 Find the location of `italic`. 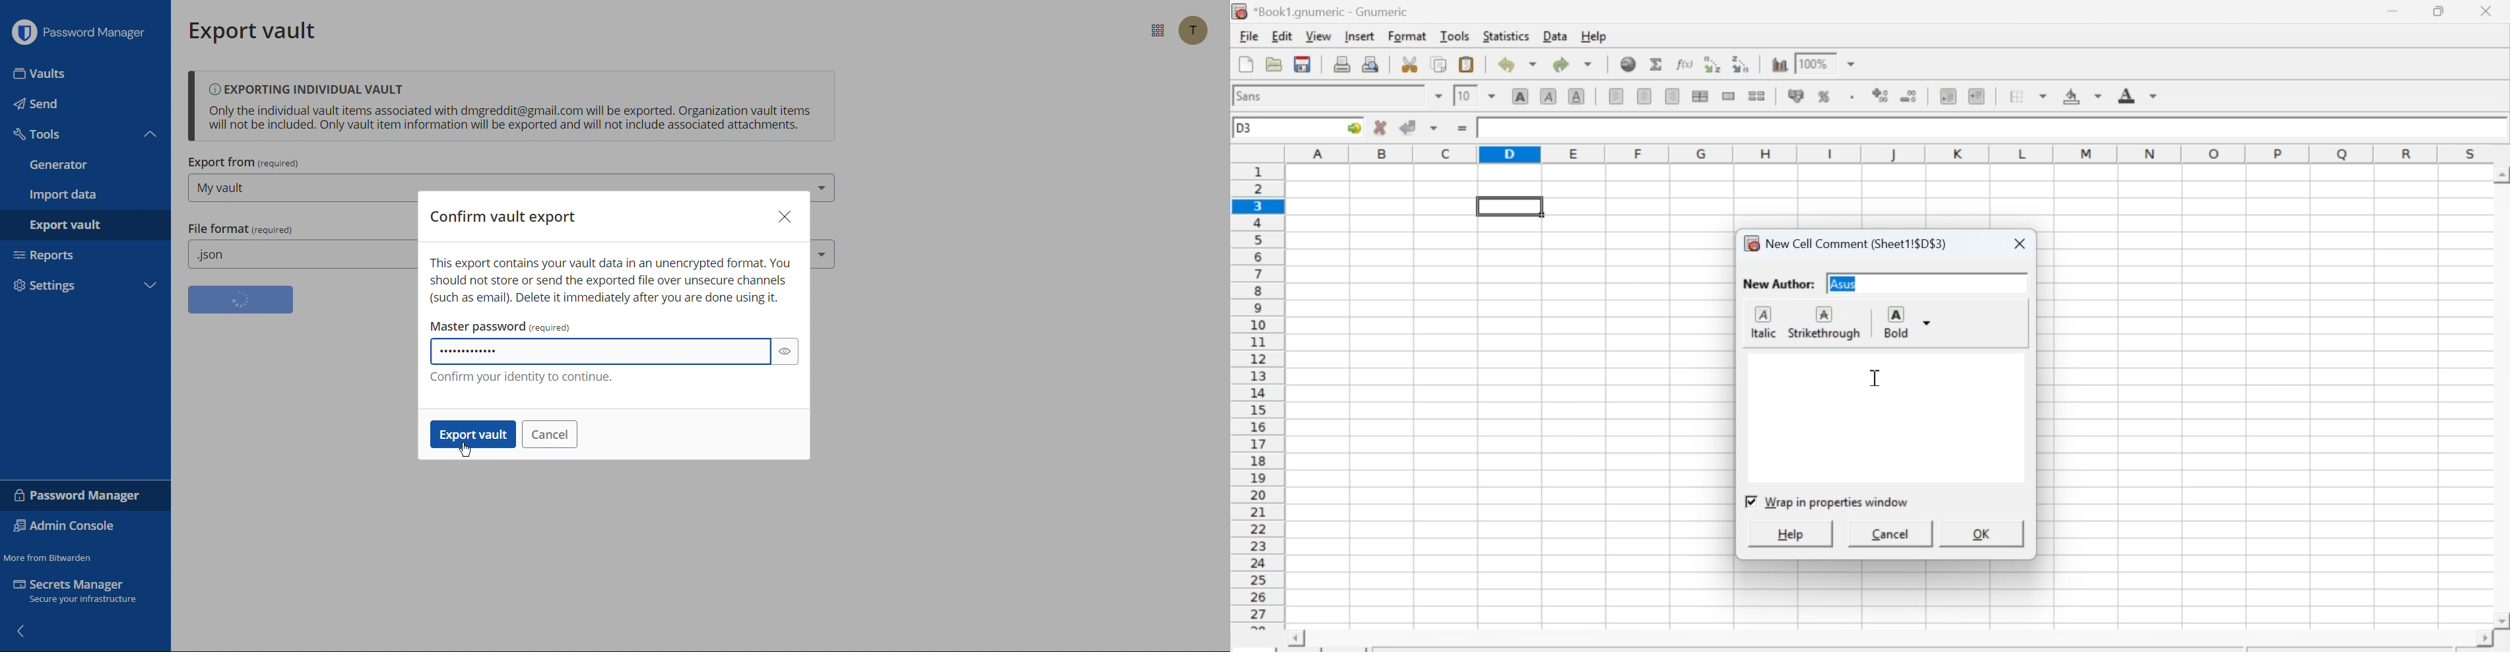

italic is located at coordinates (1761, 323).